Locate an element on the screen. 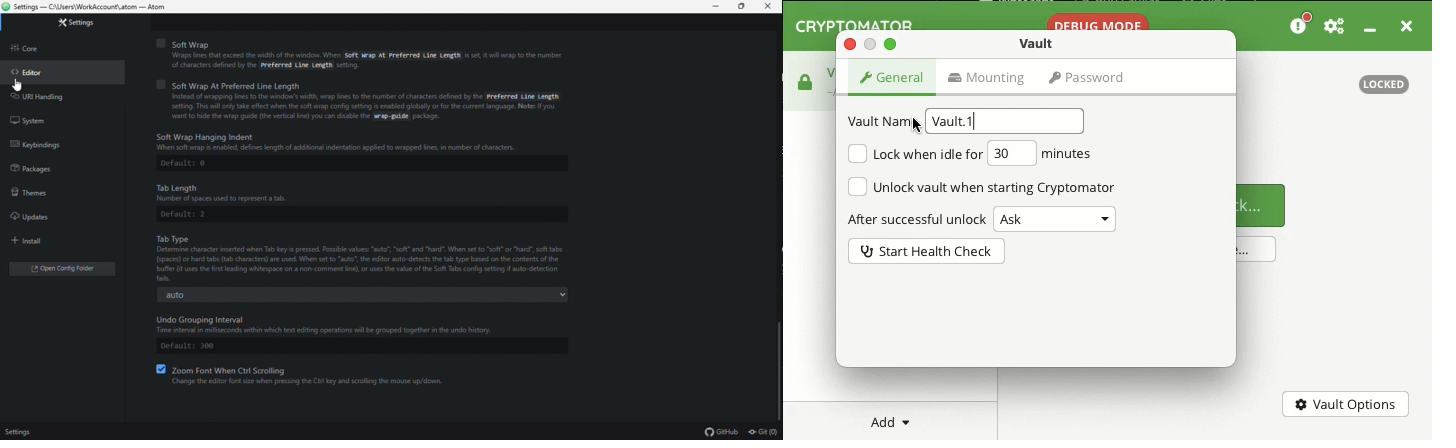 Image resolution: width=1456 pixels, height=448 pixels. scrollbar is located at coordinates (776, 358).